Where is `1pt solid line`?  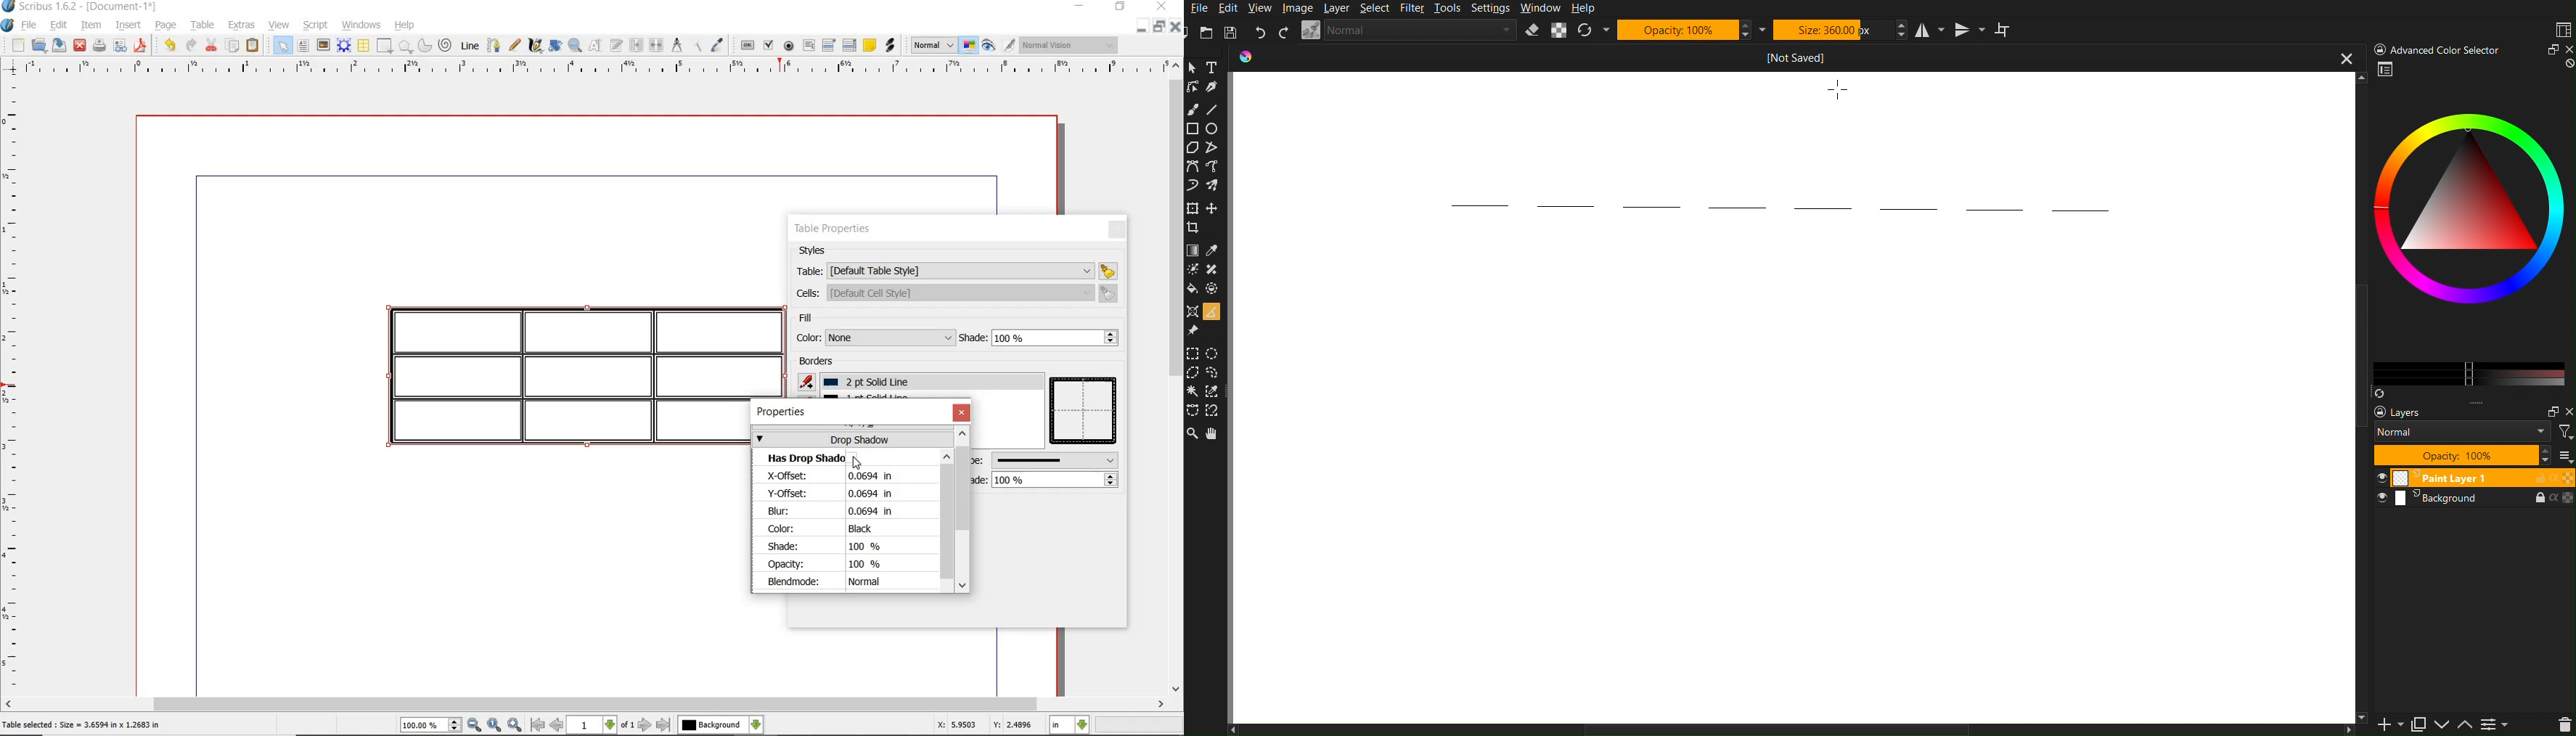 1pt solid line is located at coordinates (874, 382).